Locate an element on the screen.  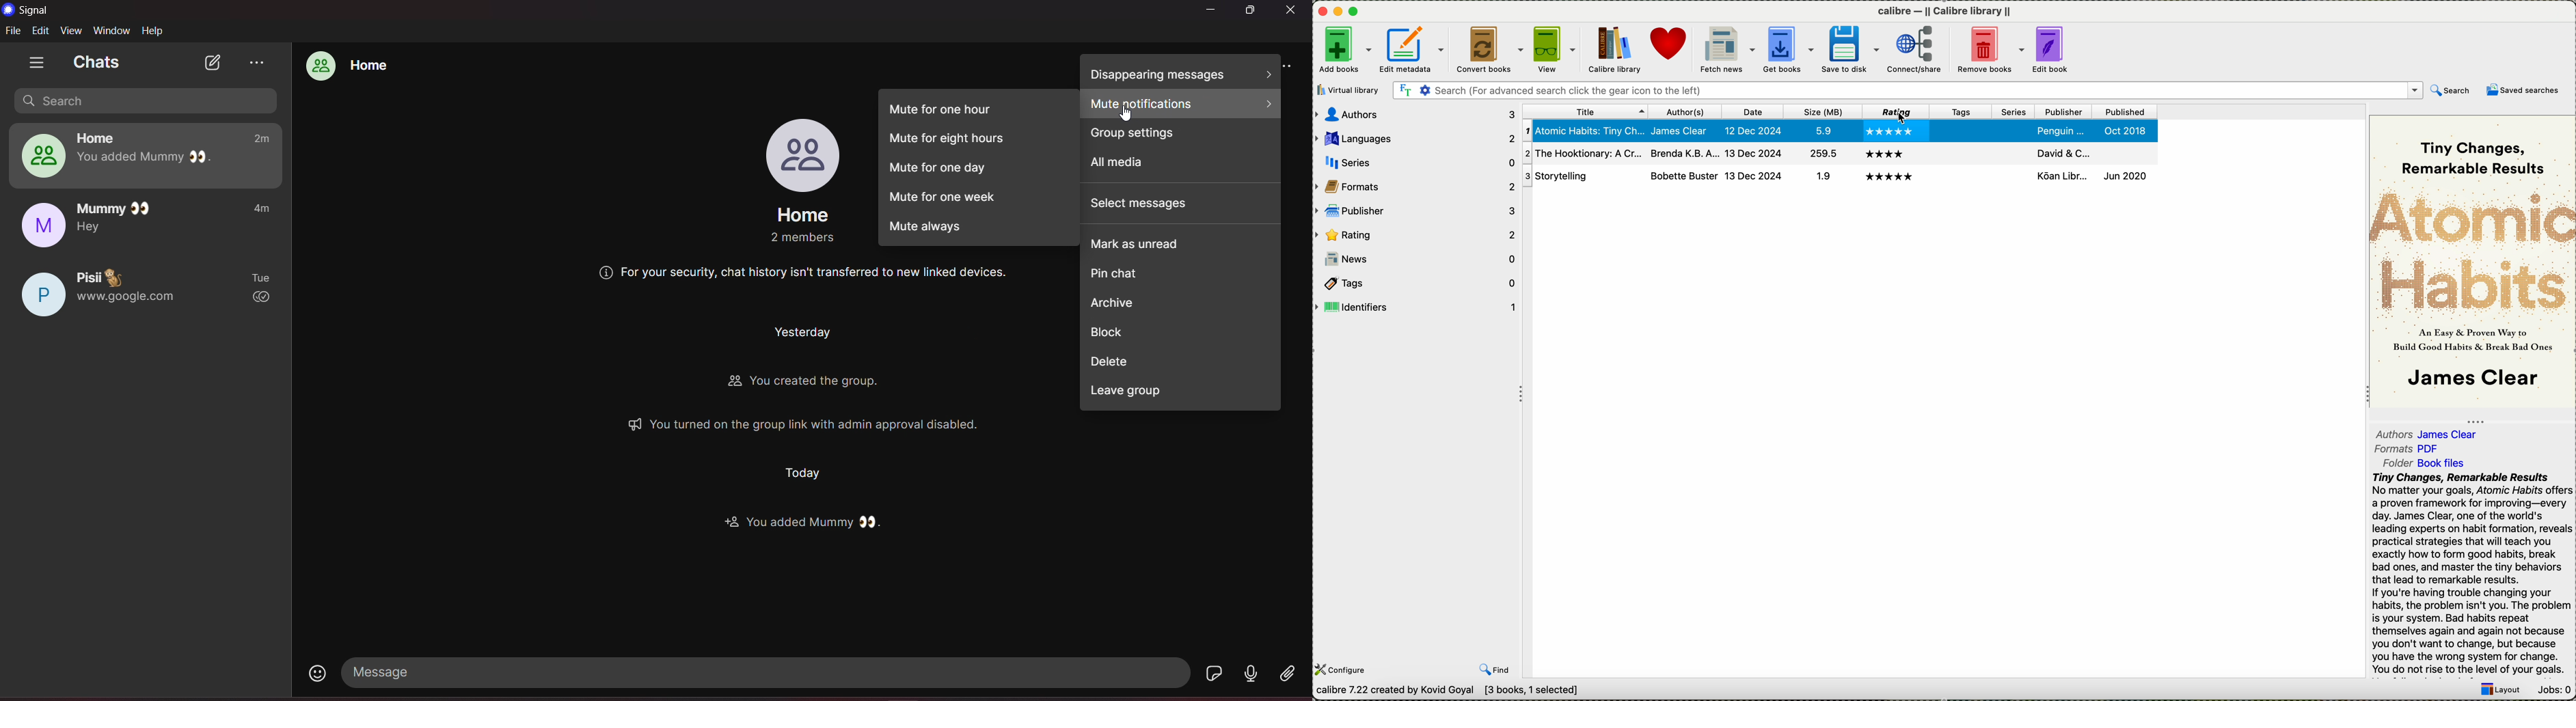
penguin ... is located at coordinates (2062, 130).